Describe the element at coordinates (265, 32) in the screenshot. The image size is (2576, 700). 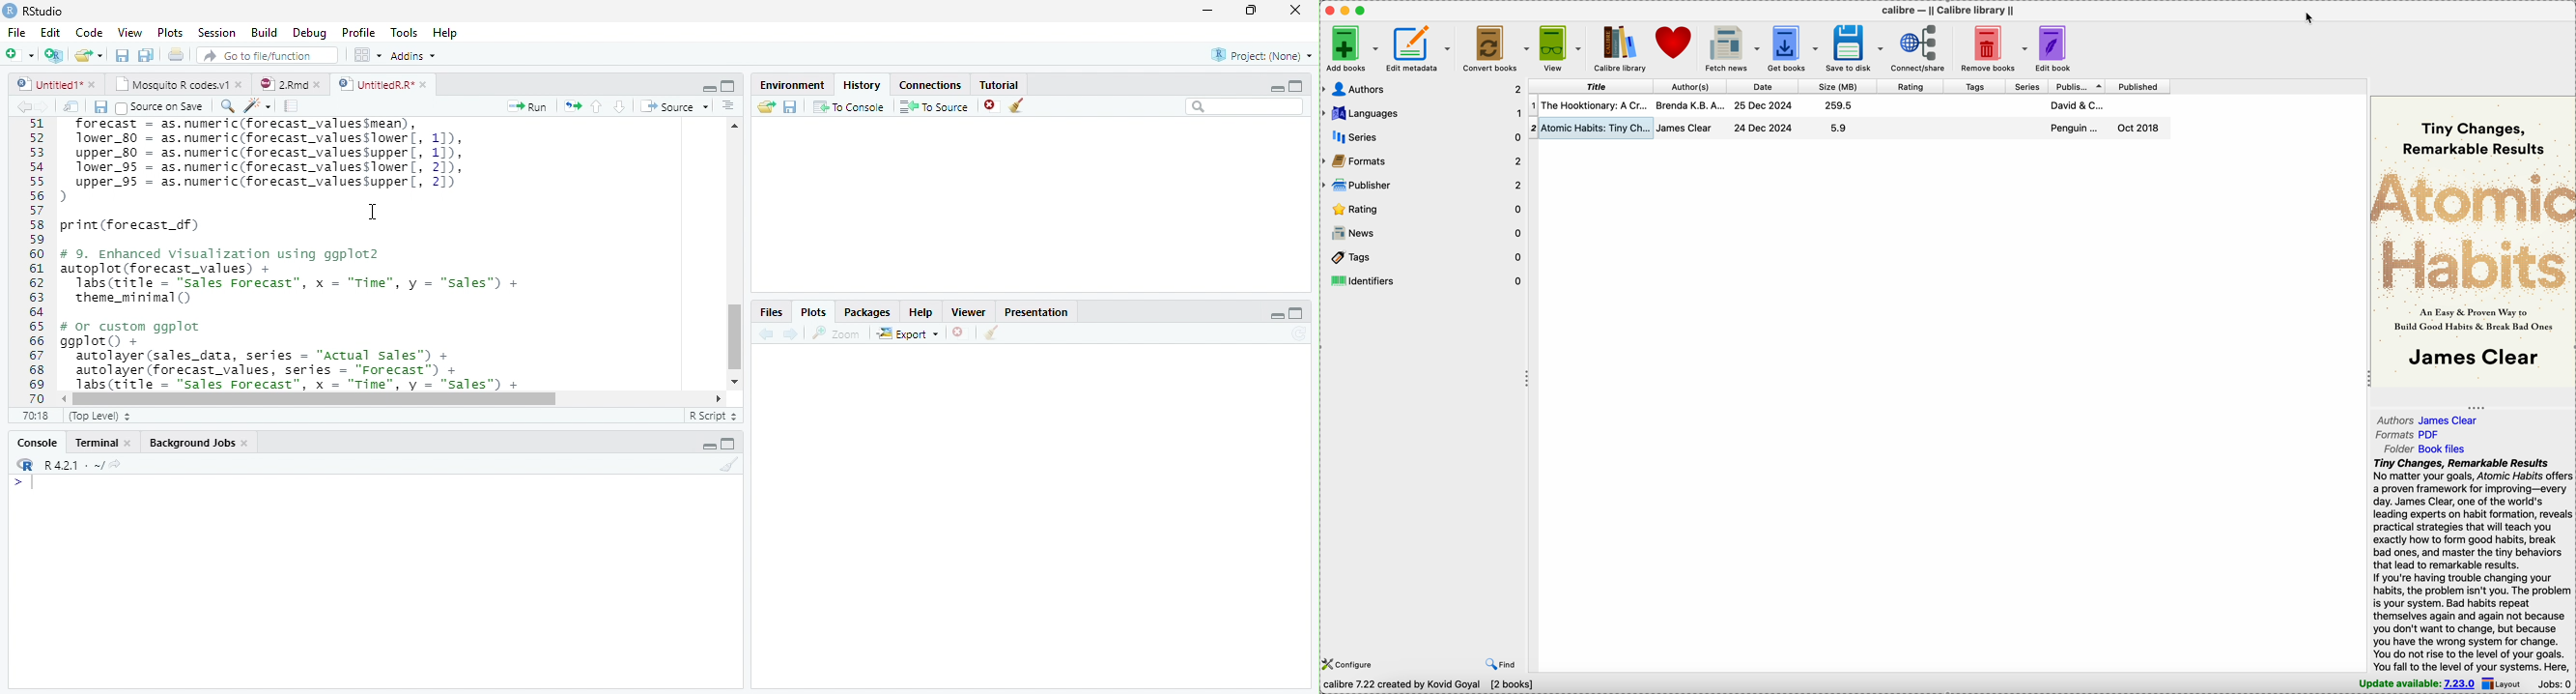
I see `Build` at that location.